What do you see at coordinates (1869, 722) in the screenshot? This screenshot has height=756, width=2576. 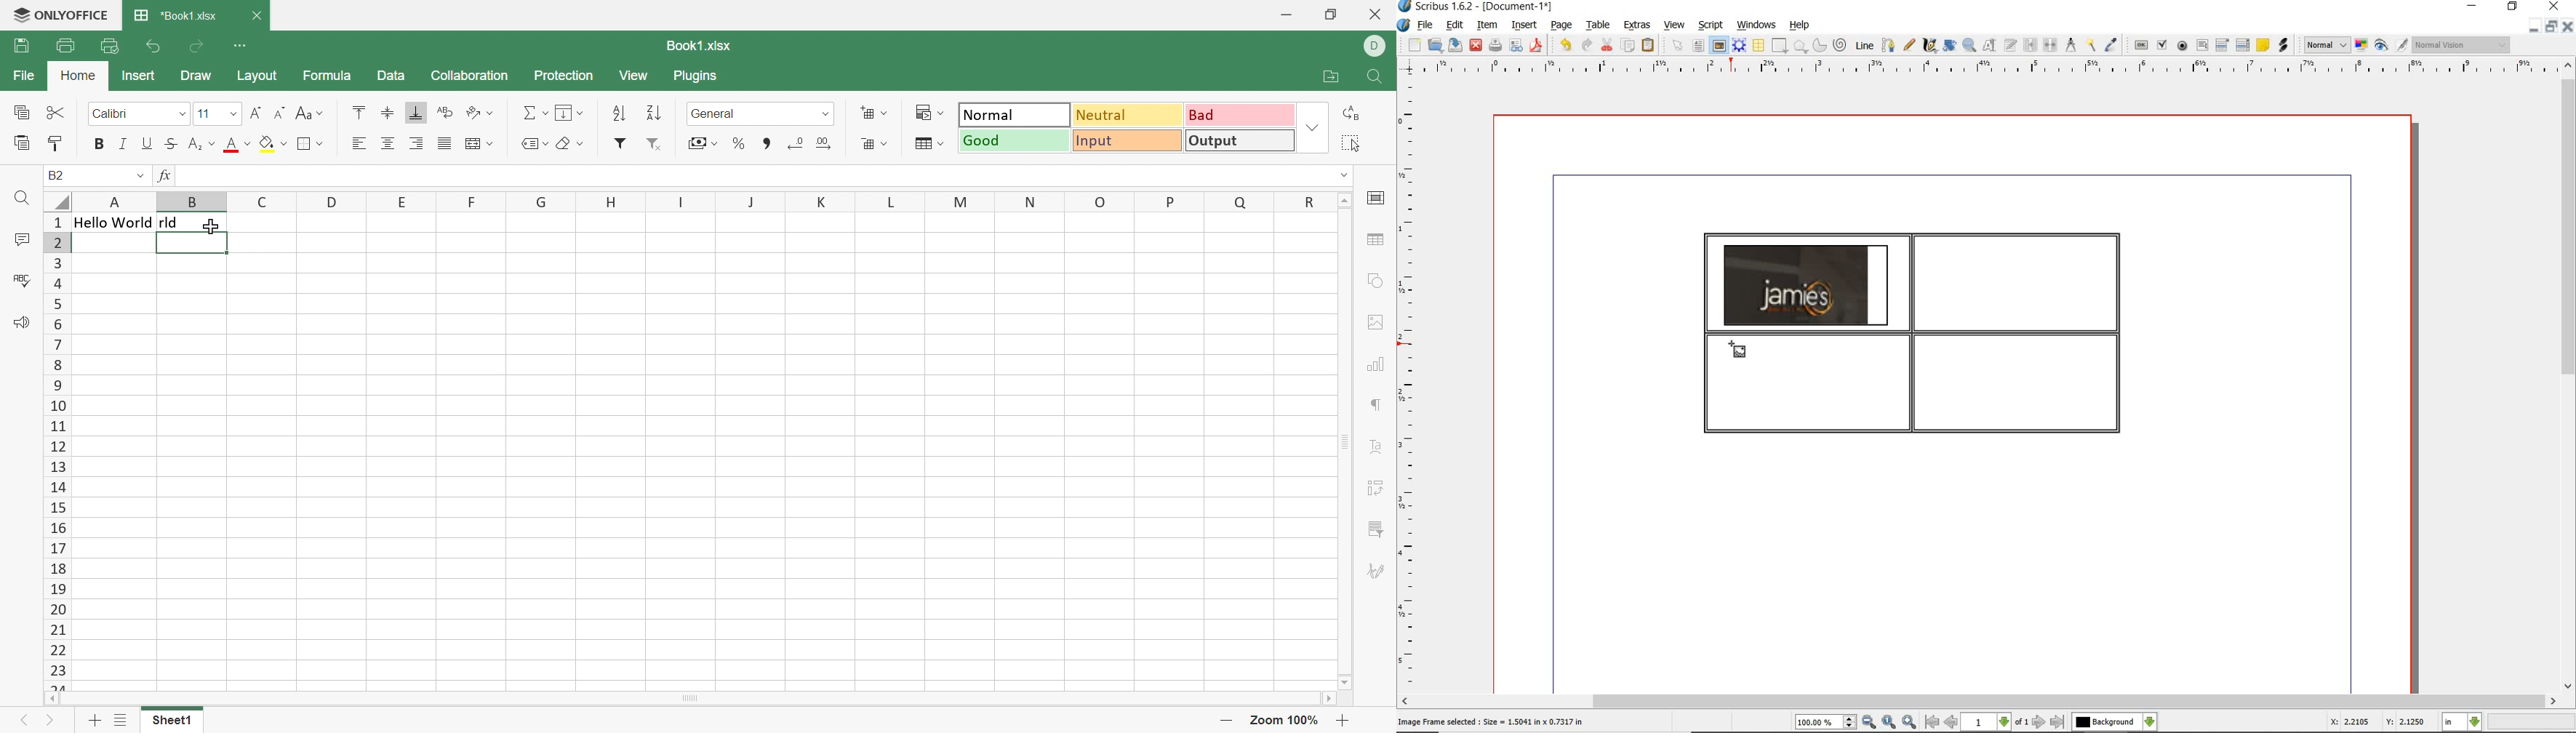 I see `zoom out` at bounding box center [1869, 722].